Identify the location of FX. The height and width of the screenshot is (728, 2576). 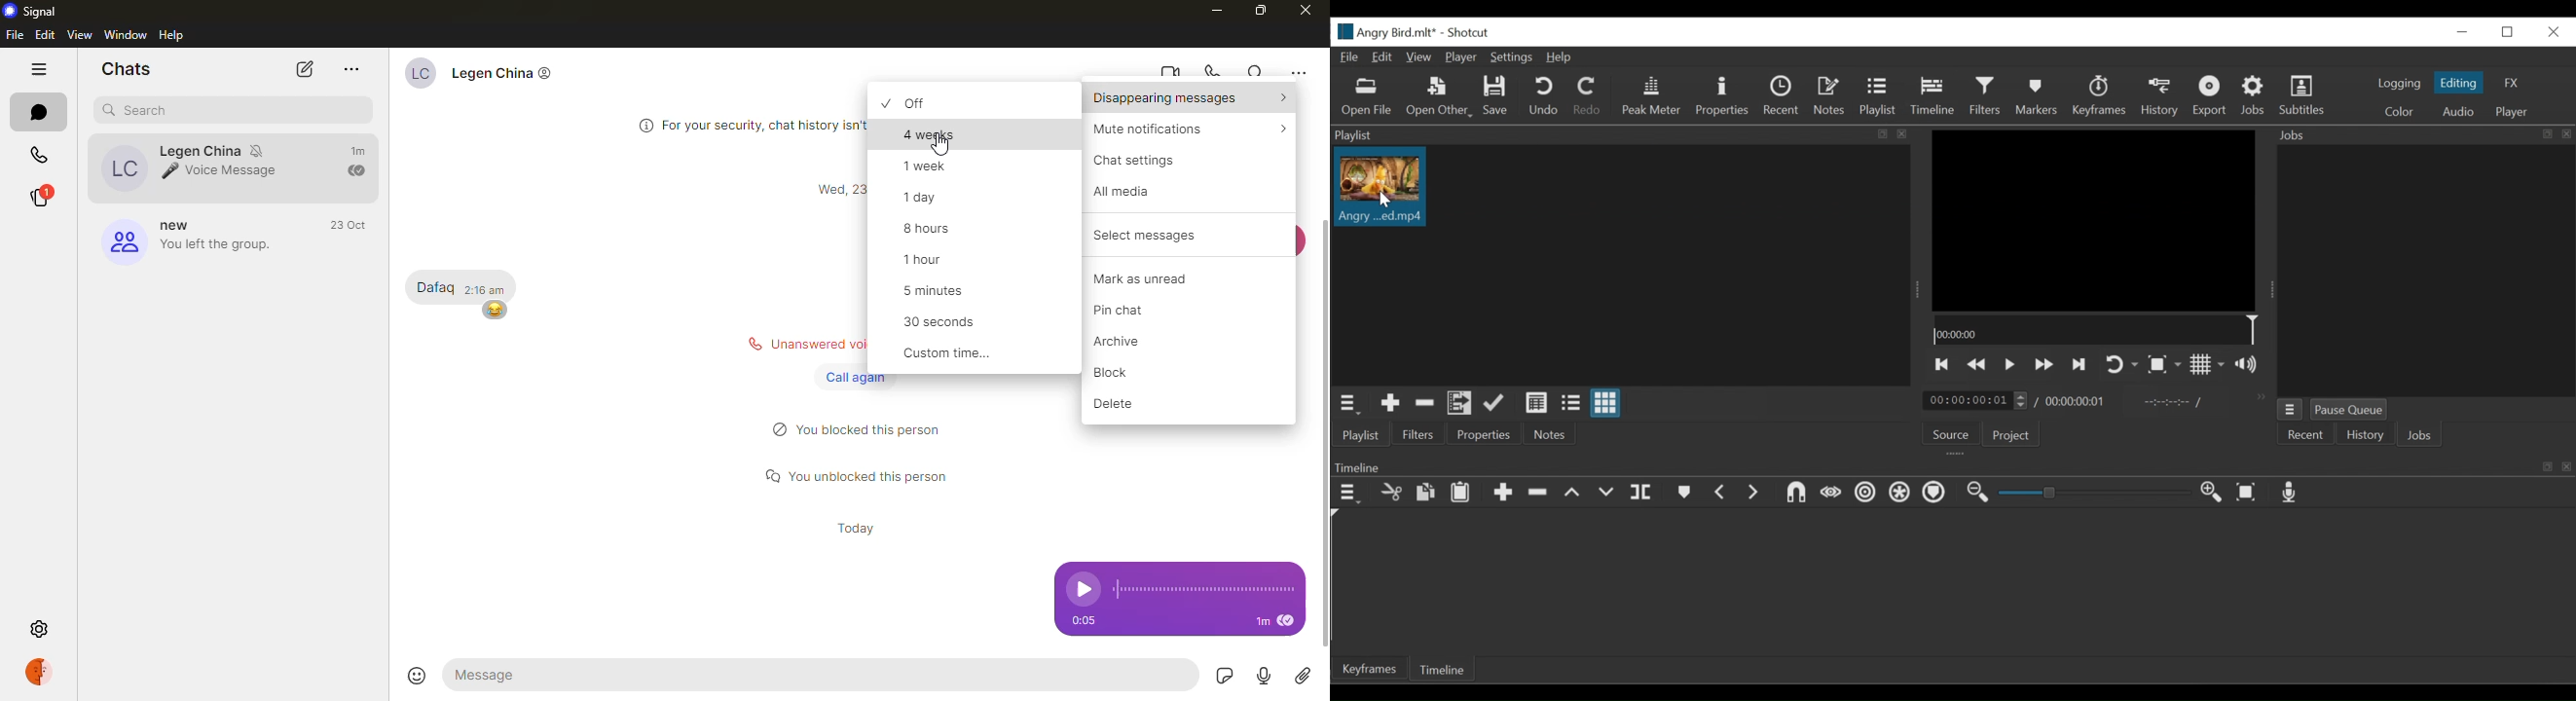
(2515, 84).